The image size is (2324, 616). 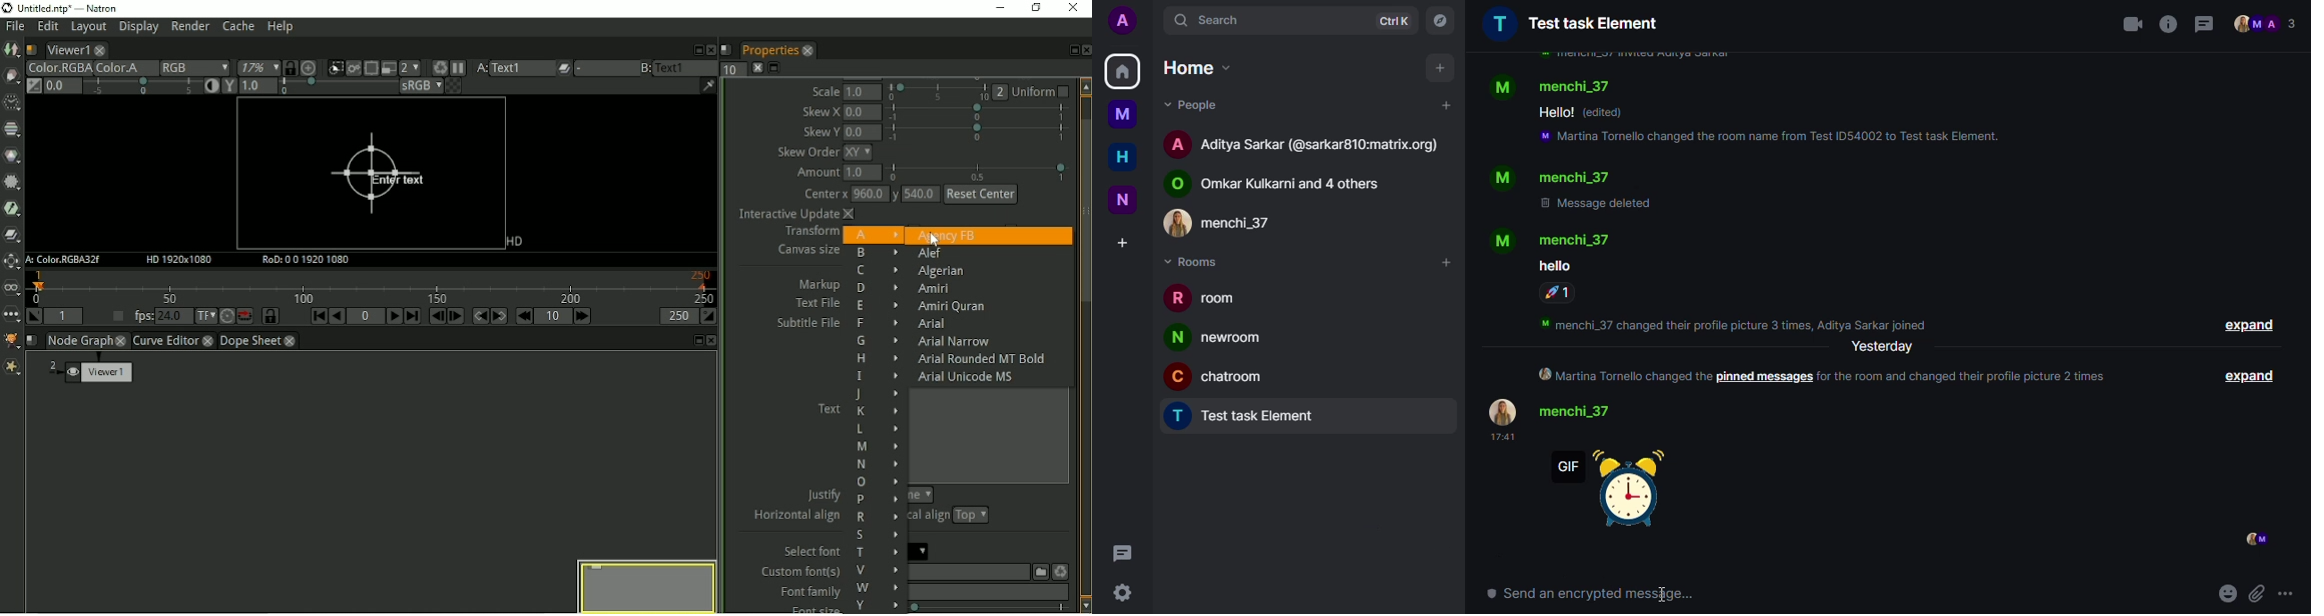 I want to click on expand, so click(x=2253, y=376).